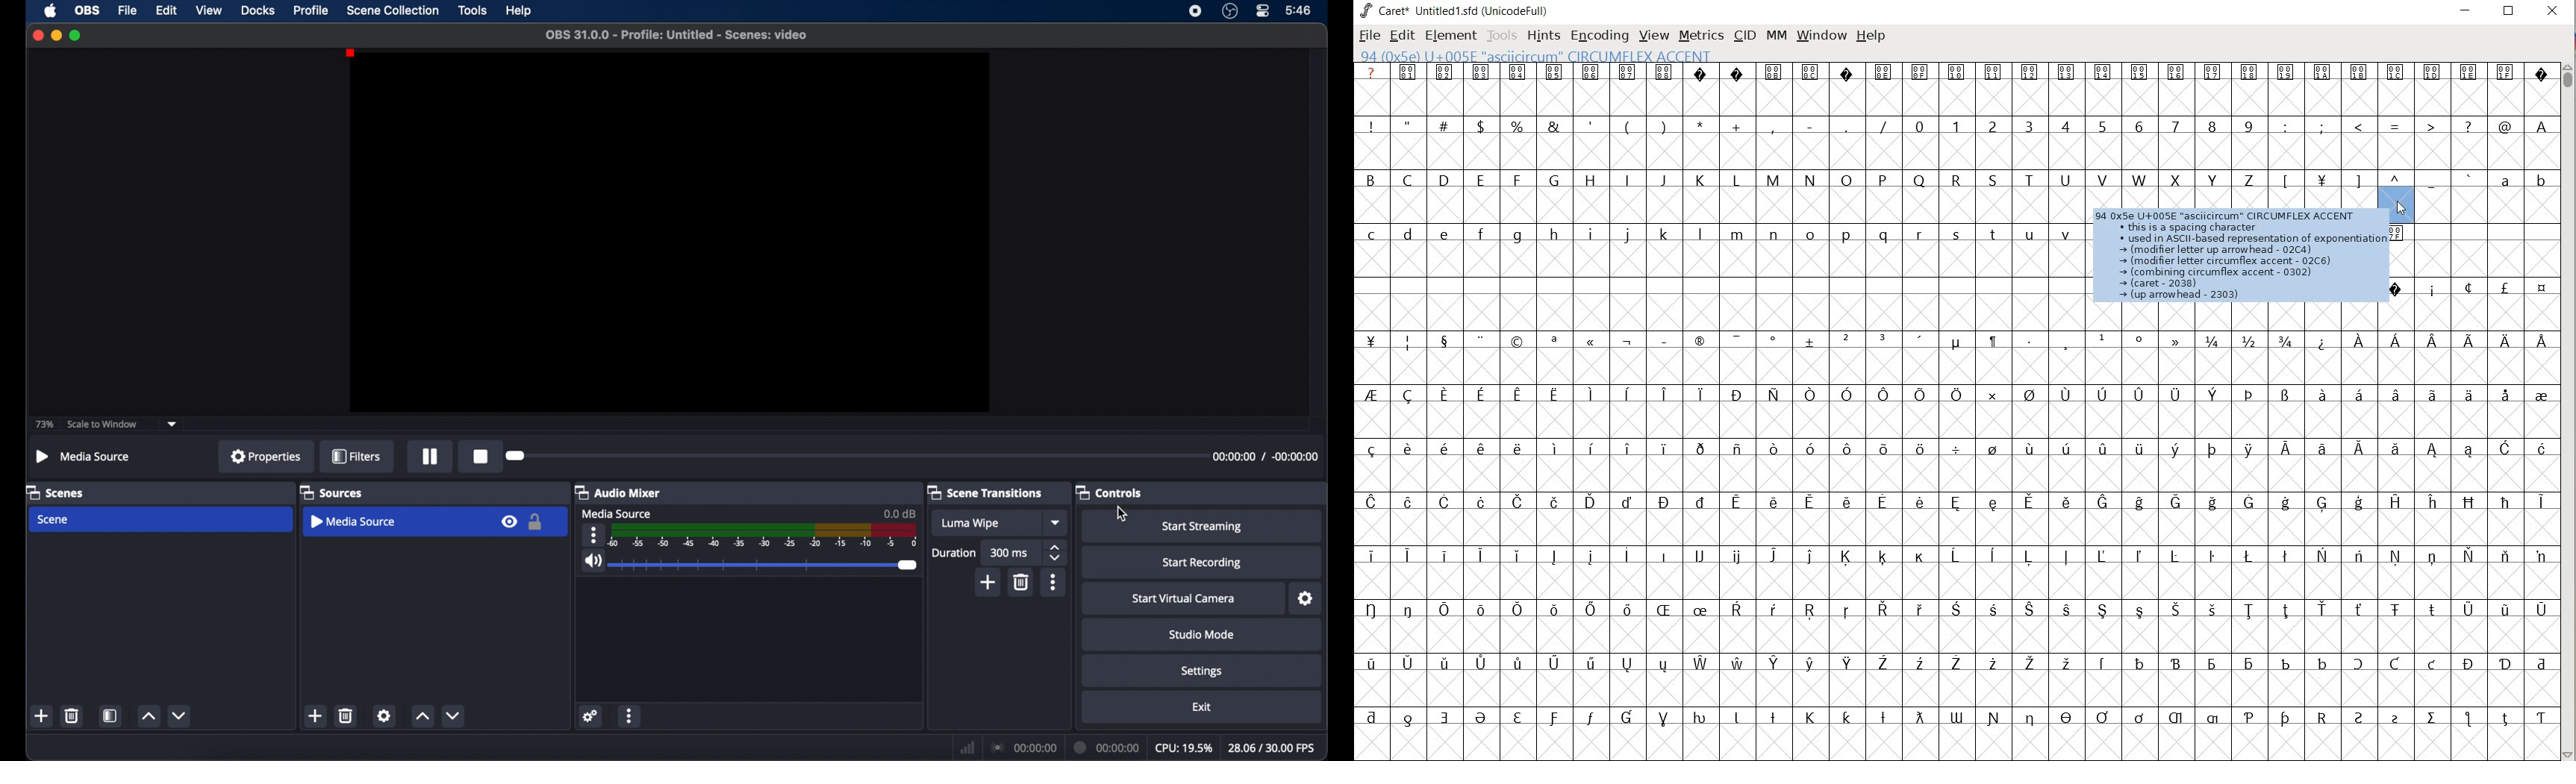 The width and height of the screenshot is (2576, 784). What do you see at coordinates (1055, 553) in the screenshot?
I see `stepper buttons` at bounding box center [1055, 553].